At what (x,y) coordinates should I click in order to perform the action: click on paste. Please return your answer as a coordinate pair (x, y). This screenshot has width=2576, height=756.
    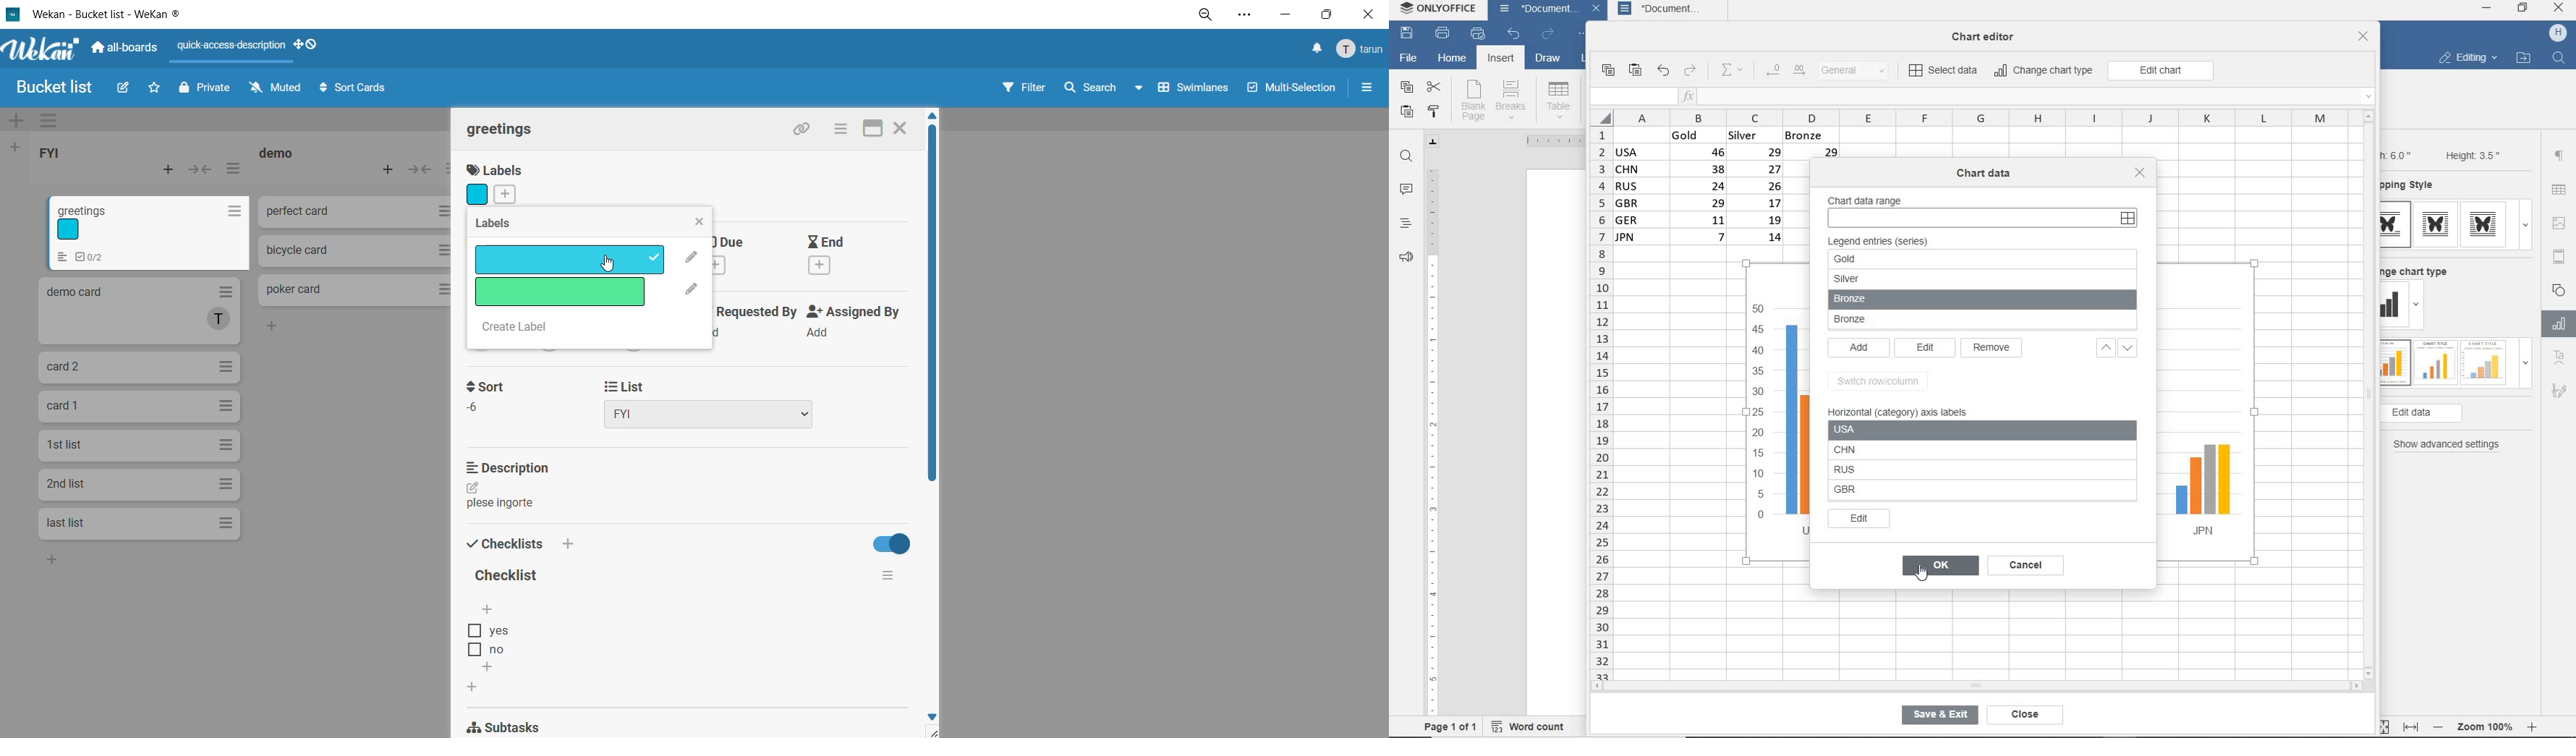
    Looking at the image, I should click on (1636, 71).